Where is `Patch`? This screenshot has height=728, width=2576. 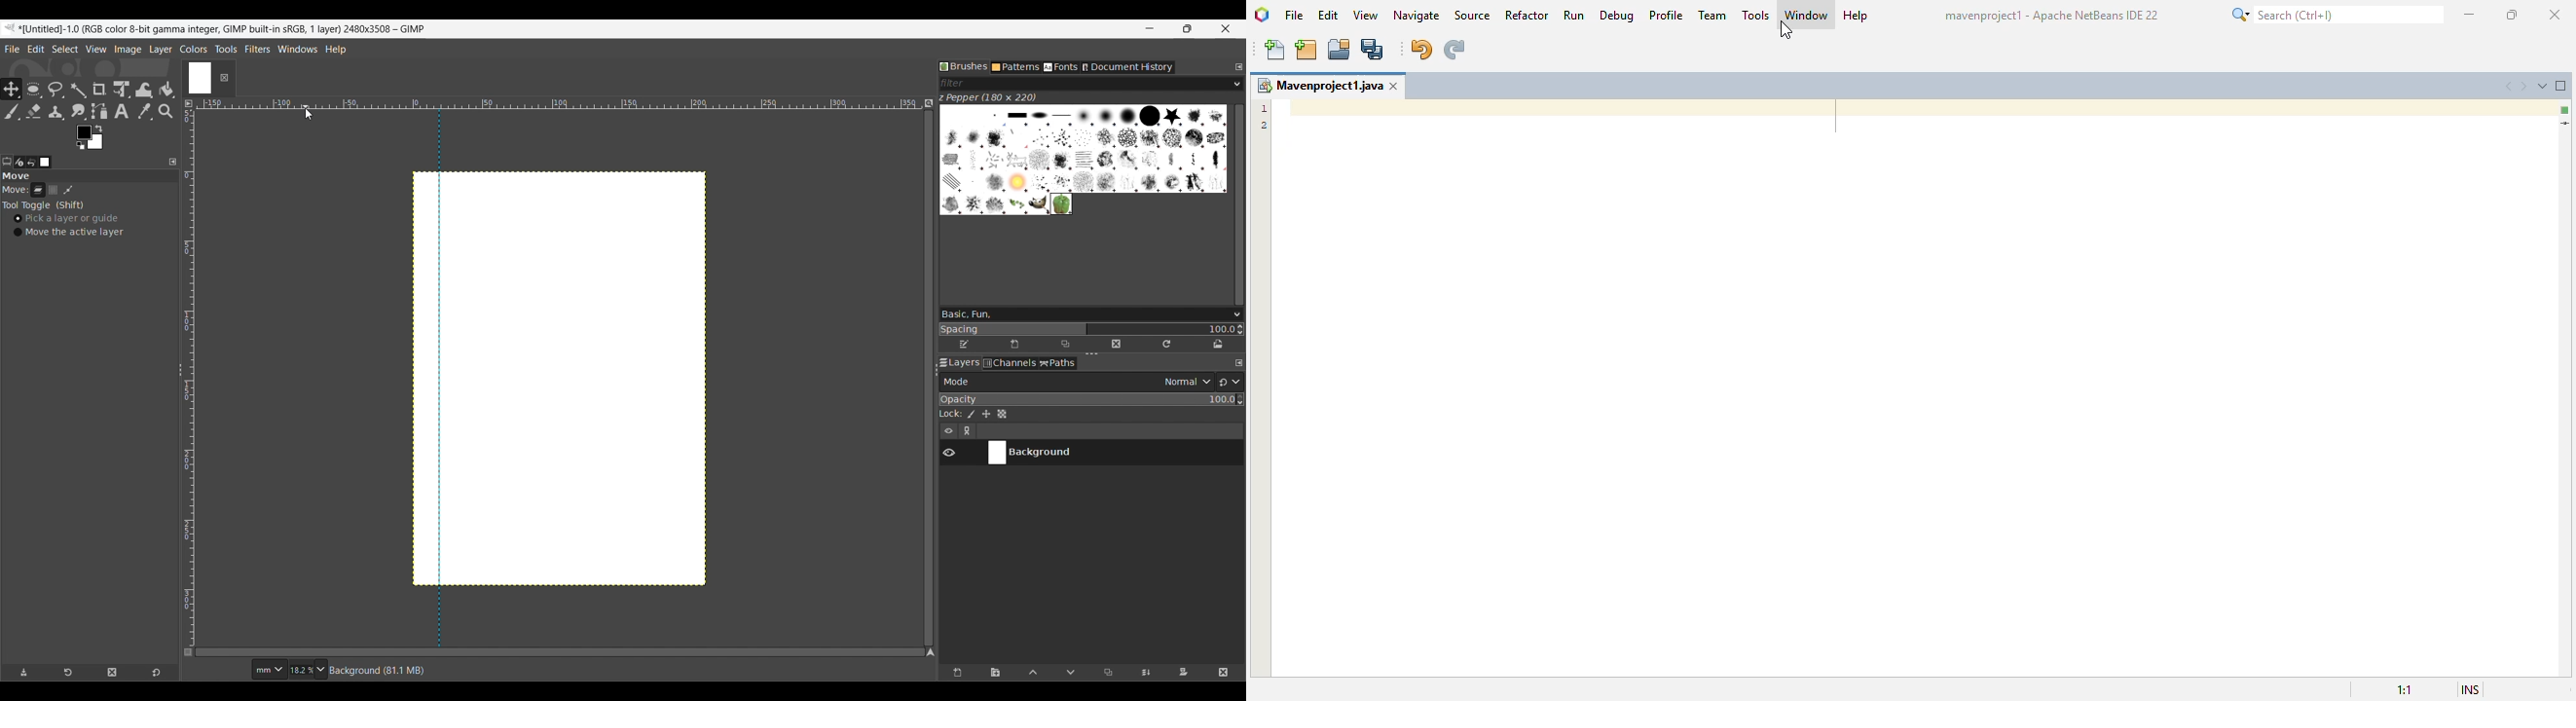 Patch is located at coordinates (73, 190).